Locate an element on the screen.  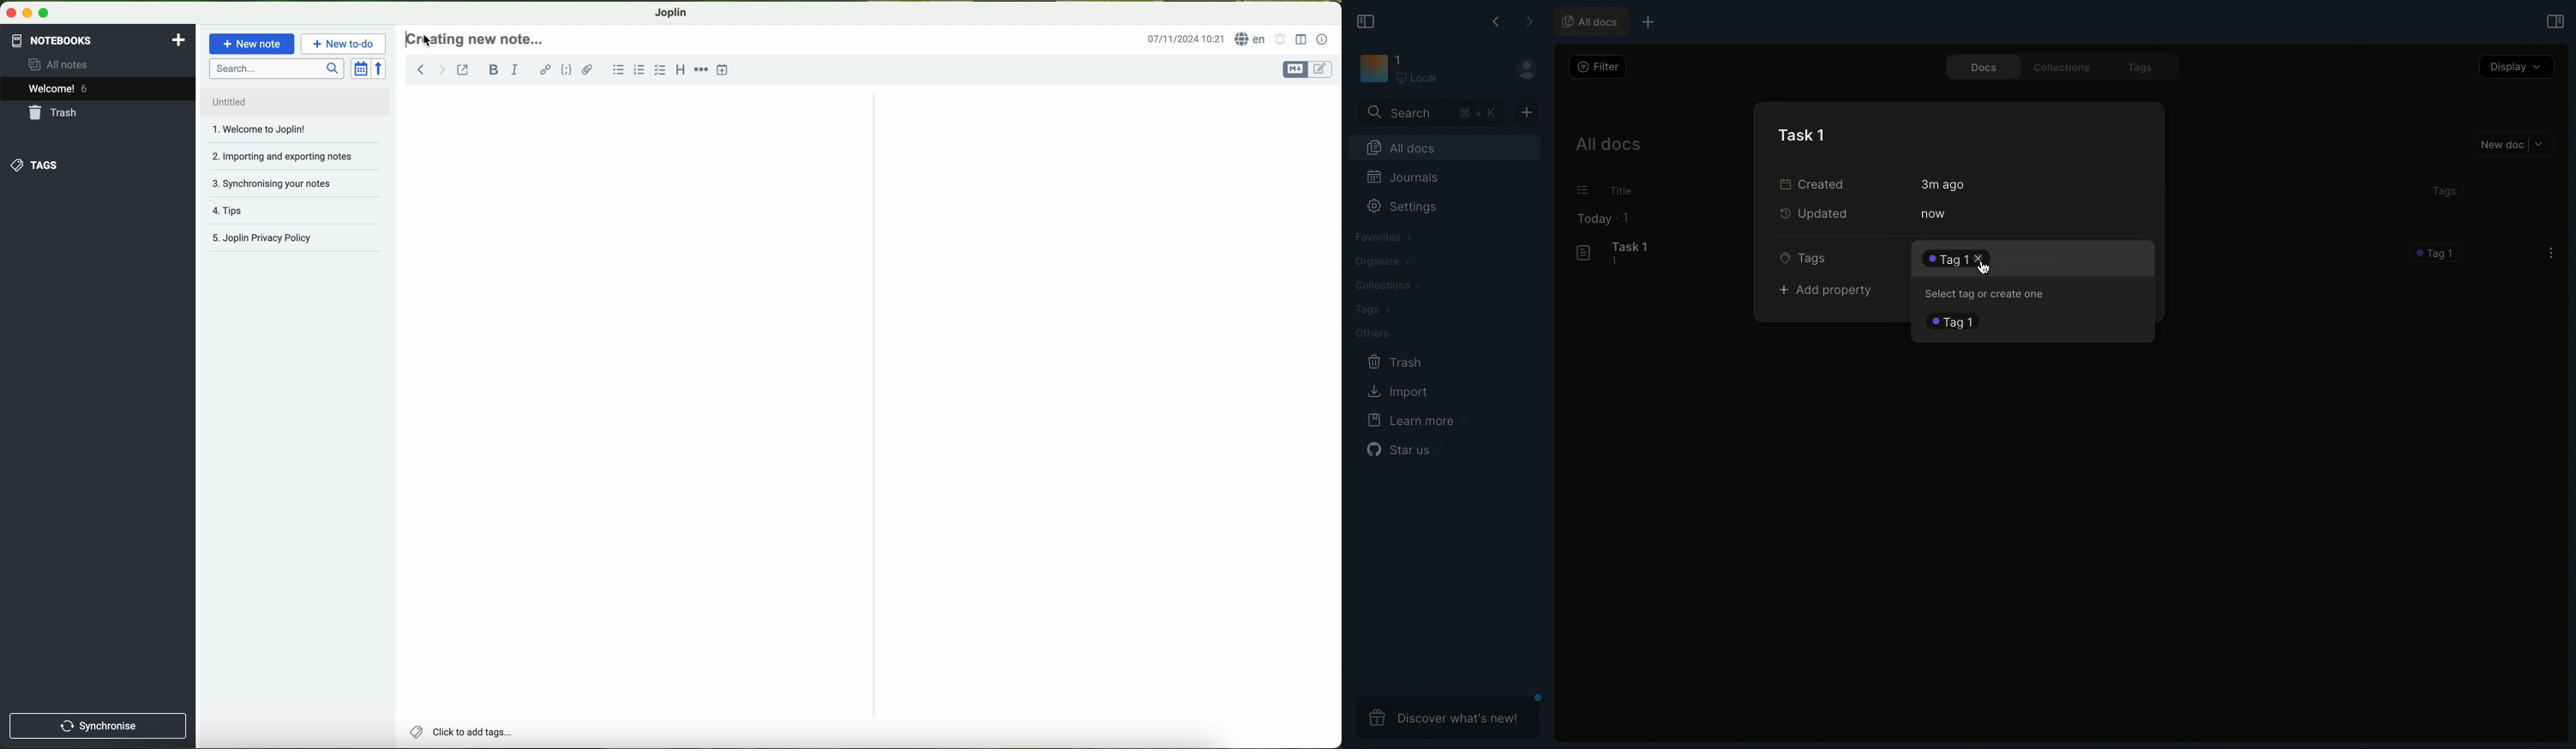
toggle sort order field is located at coordinates (360, 68).